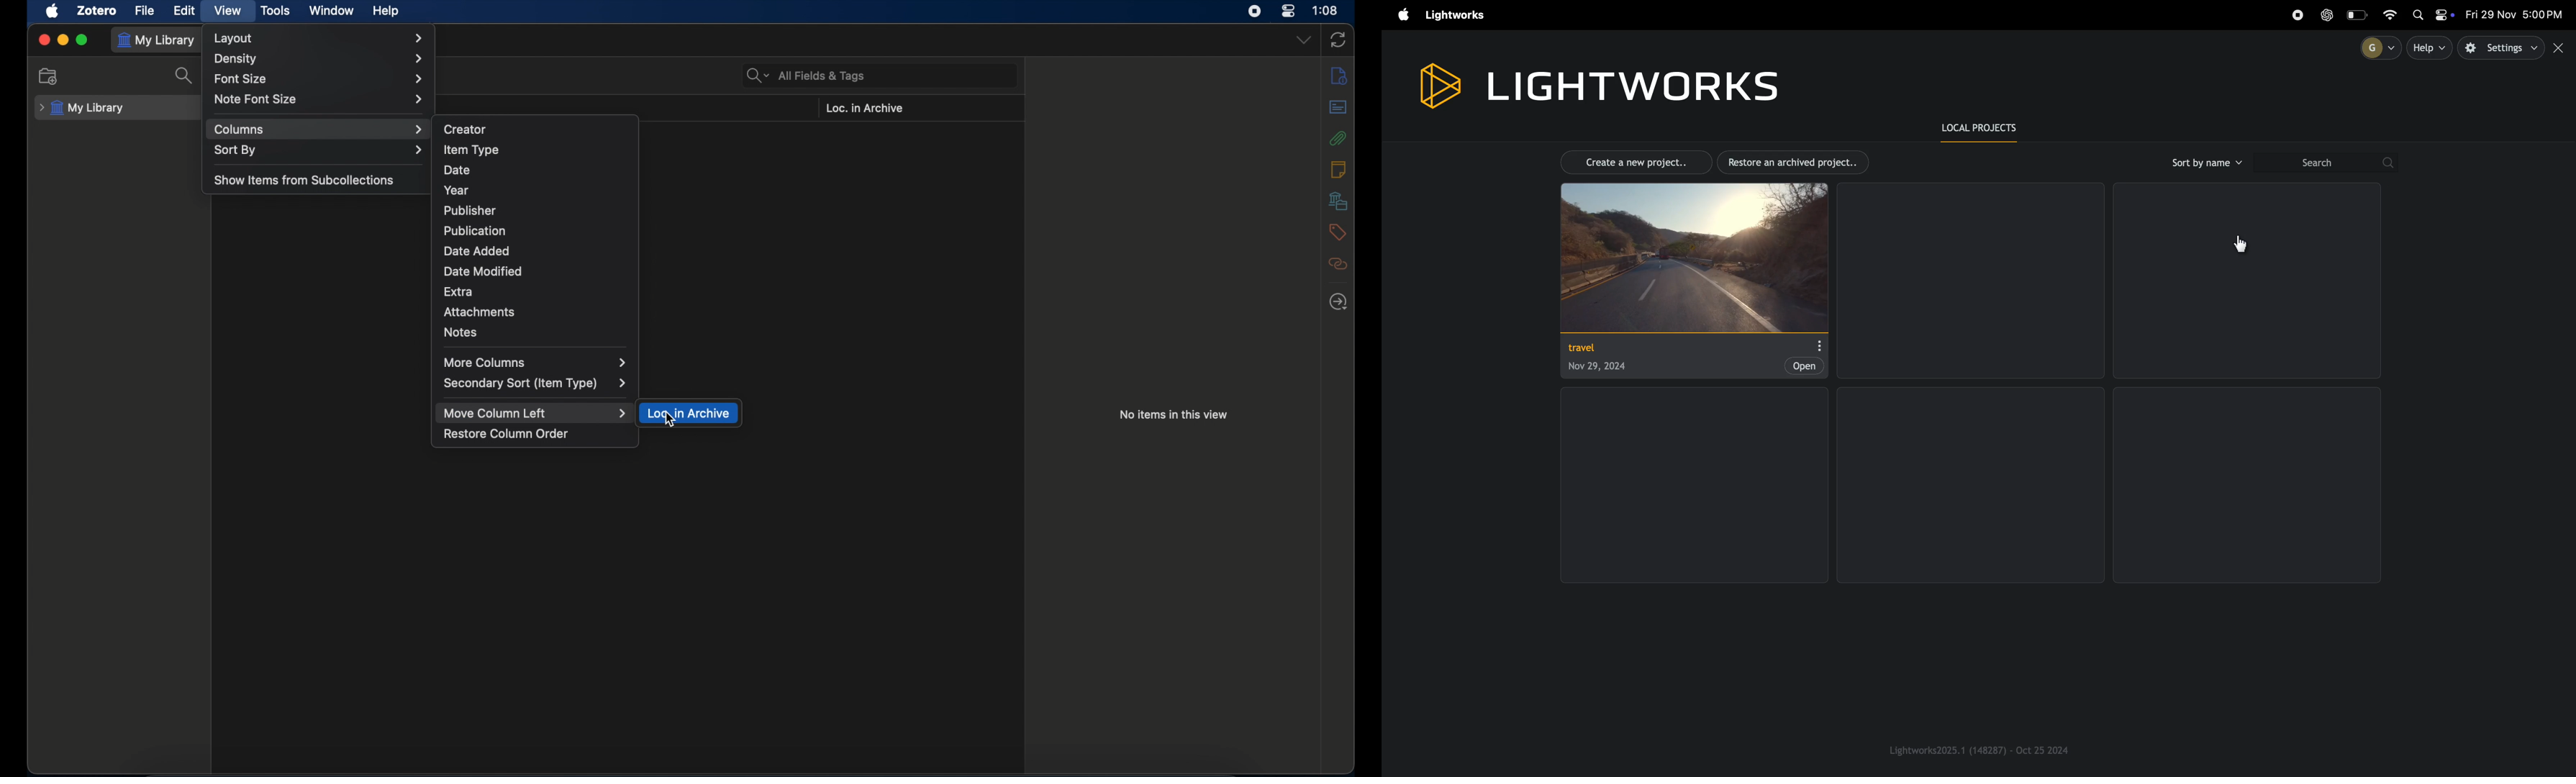 Image resolution: width=2576 pixels, height=784 pixels. What do you see at coordinates (461, 332) in the screenshot?
I see `notes` at bounding box center [461, 332].